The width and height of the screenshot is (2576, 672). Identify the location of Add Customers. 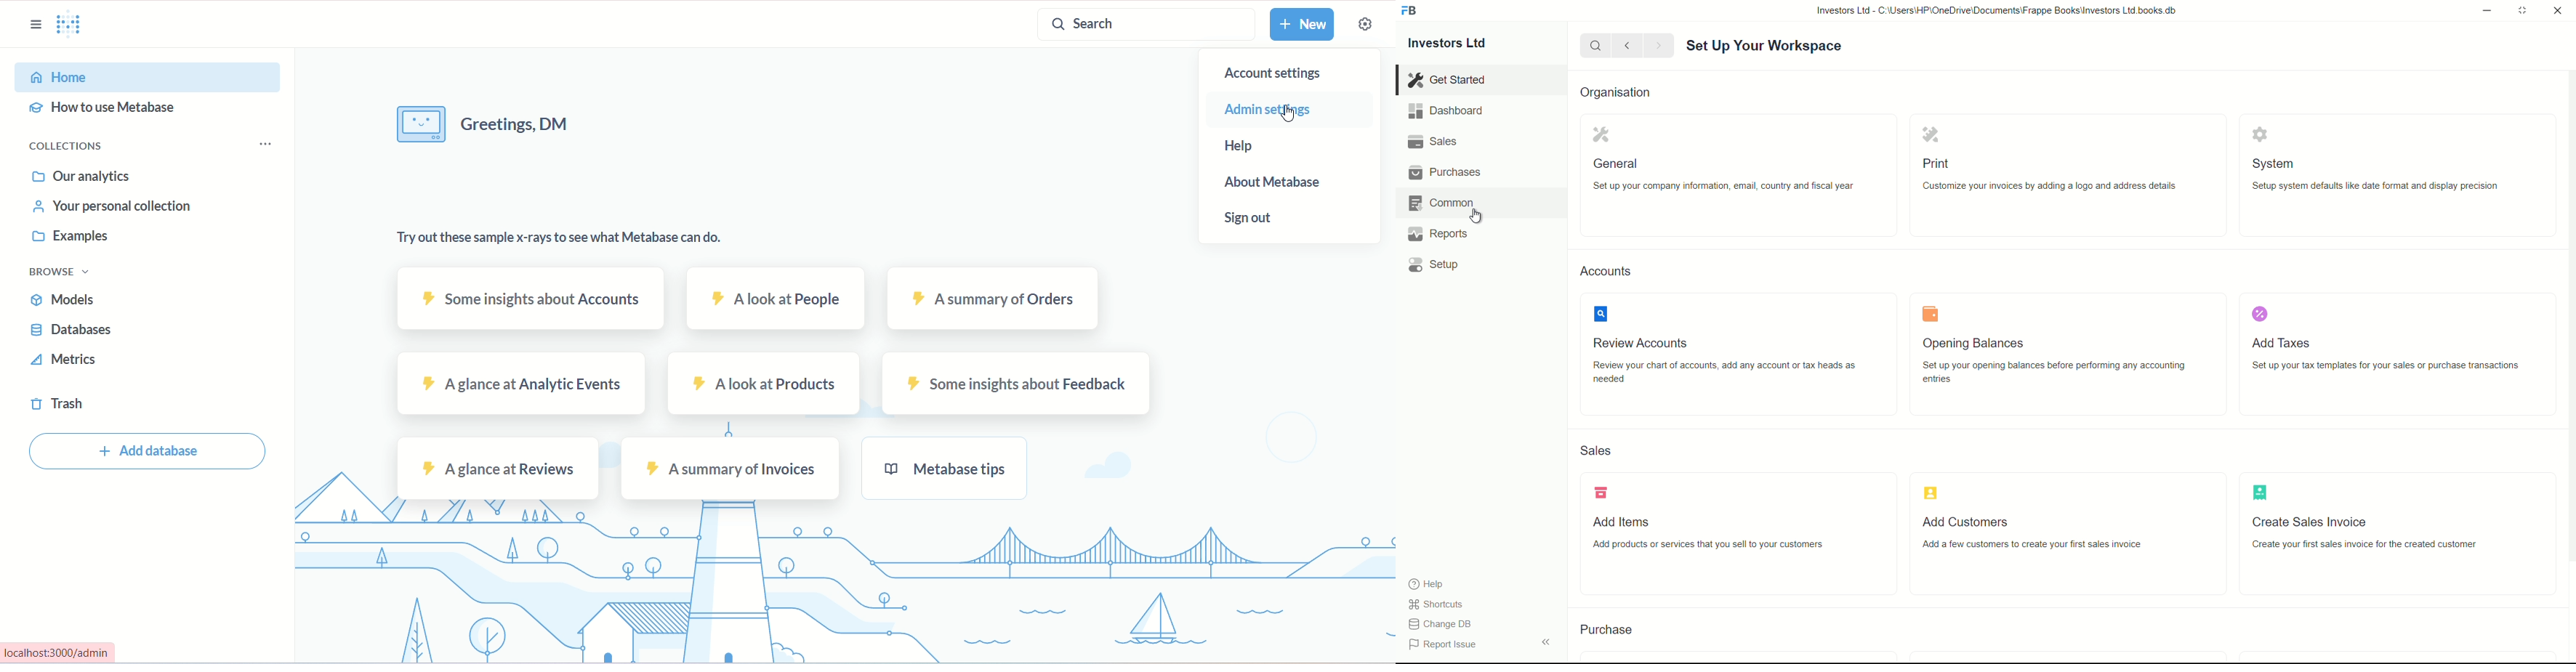
(1963, 522).